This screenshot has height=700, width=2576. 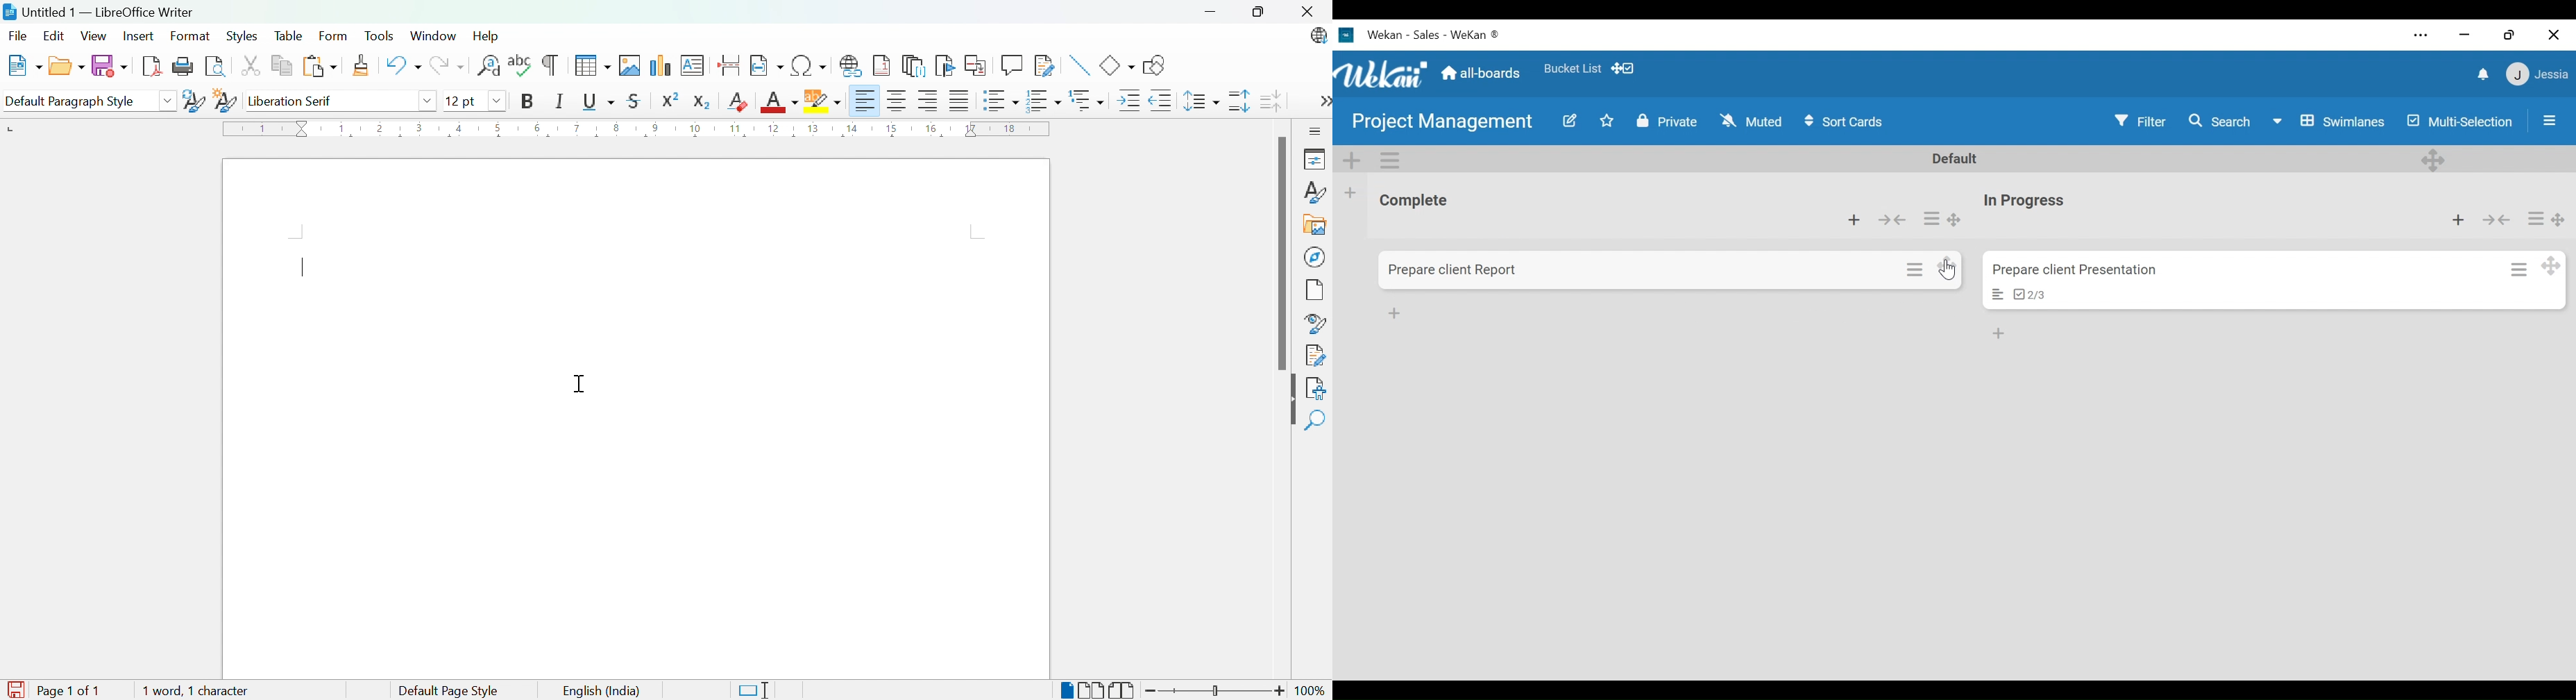 What do you see at coordinates (946, 65) in the screenshot?
I see `Insert bookmark` at bounding box center [946, 65].